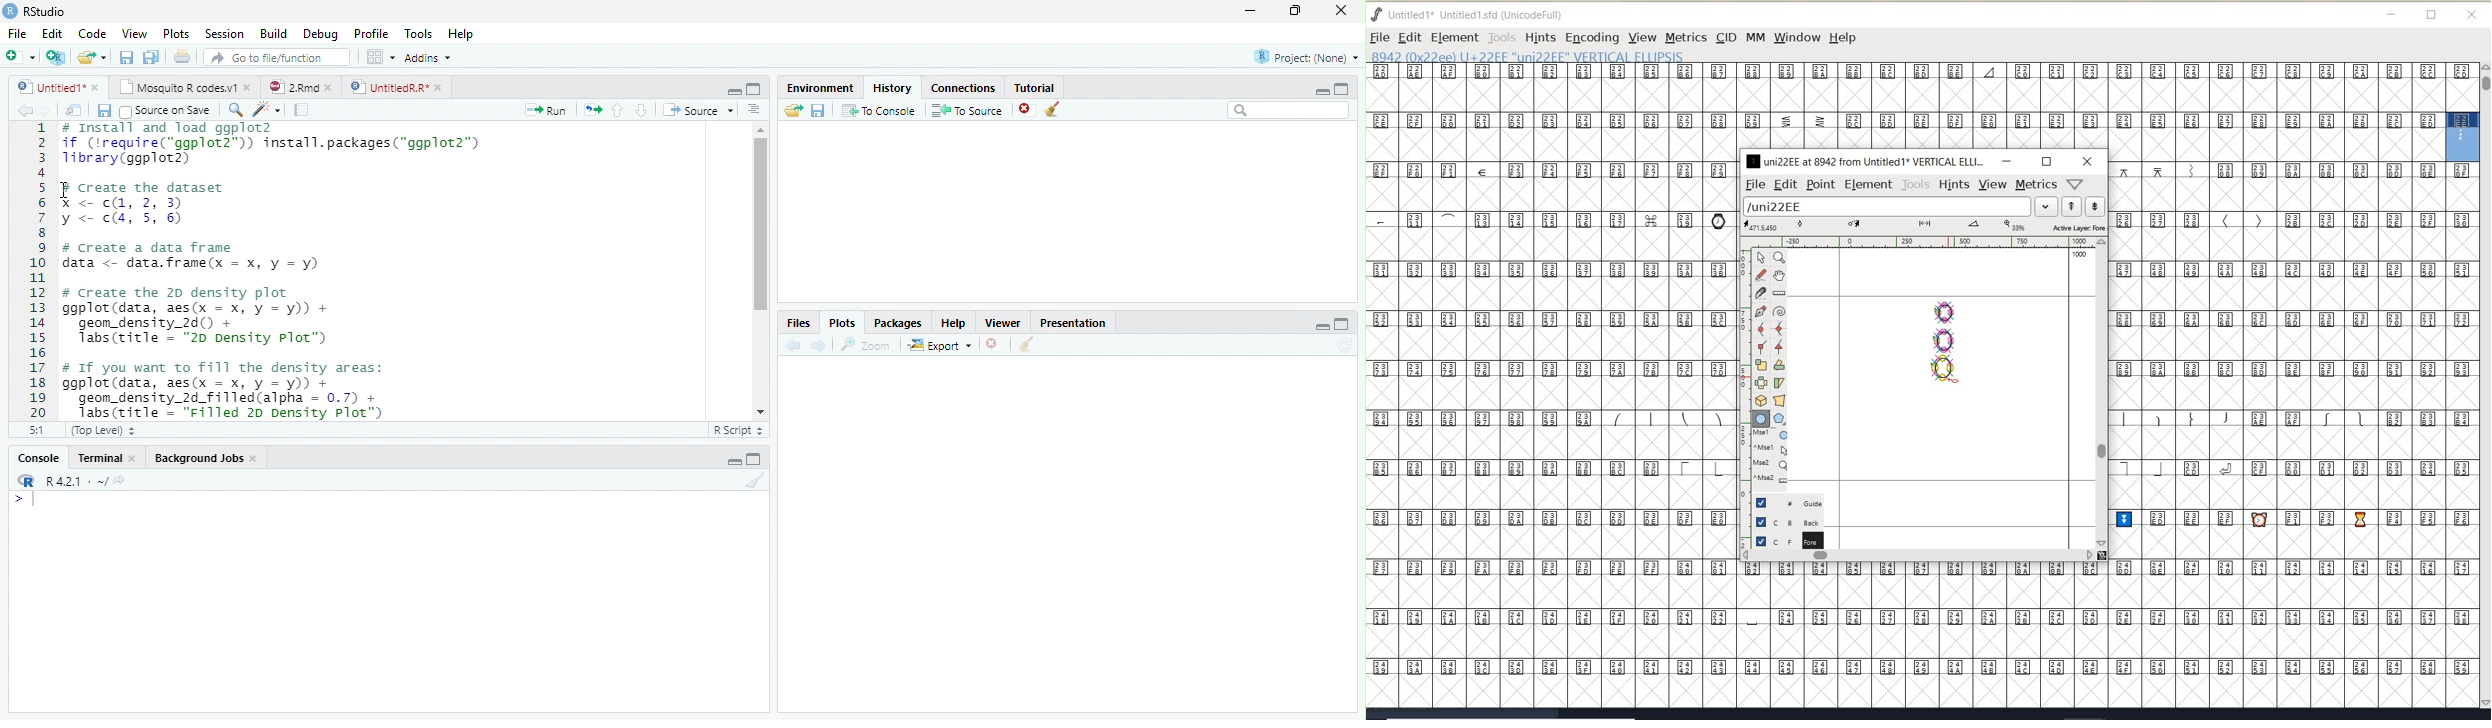  What do you see at coordinates (232, 109) in the screenshot?
I see `search` at bounding box center [232, 109].